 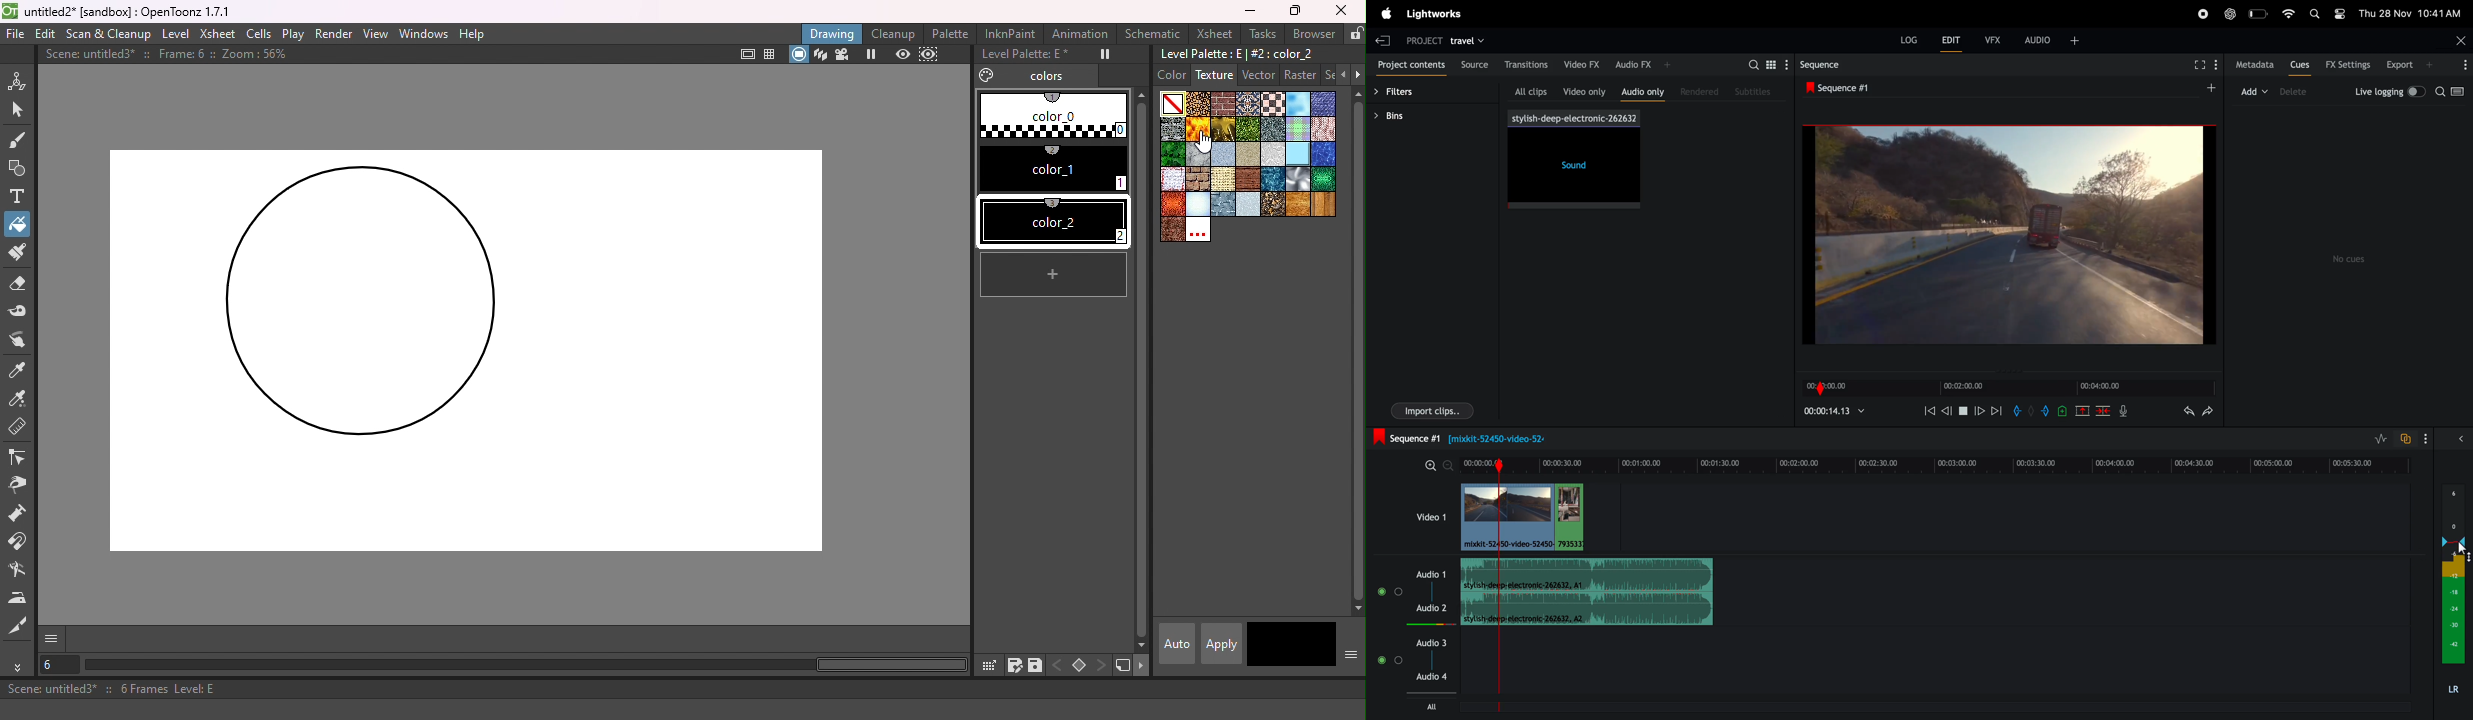 I want to click on battery, so click(x=2259, y=13).